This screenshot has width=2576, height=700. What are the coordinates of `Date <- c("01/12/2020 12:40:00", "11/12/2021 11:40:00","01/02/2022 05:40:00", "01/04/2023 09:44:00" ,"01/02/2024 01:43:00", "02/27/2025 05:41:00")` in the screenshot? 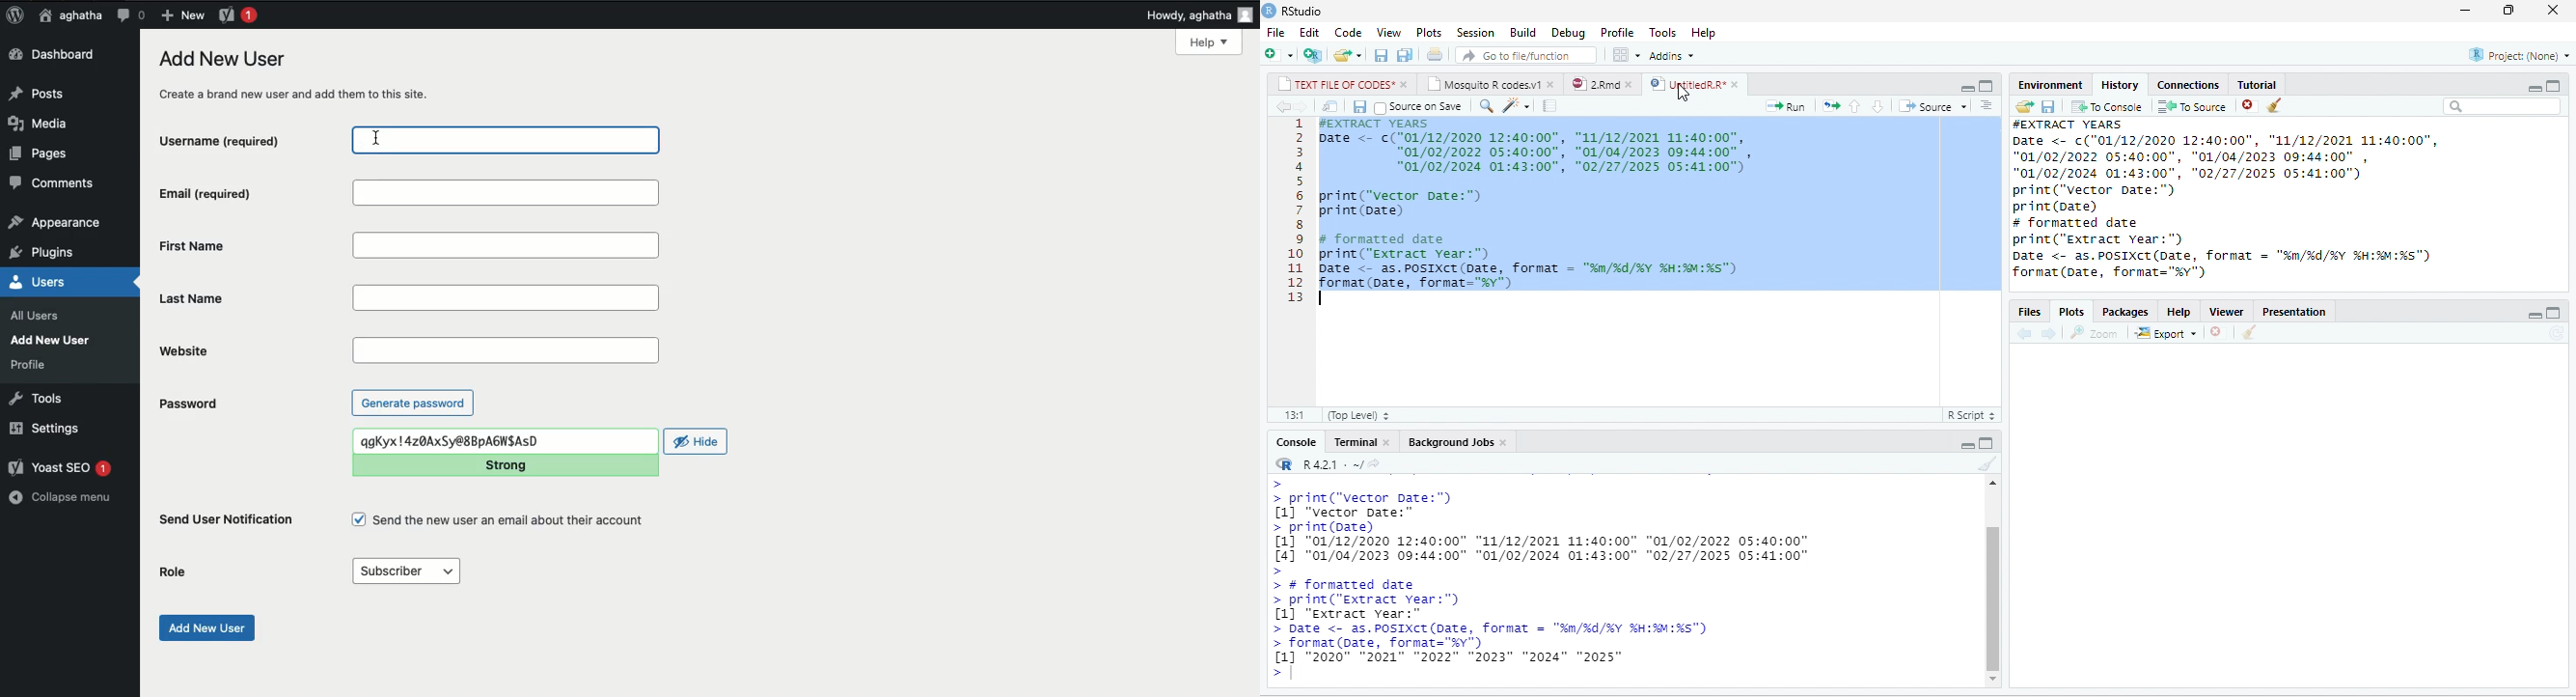 It's located at (2236, 156).